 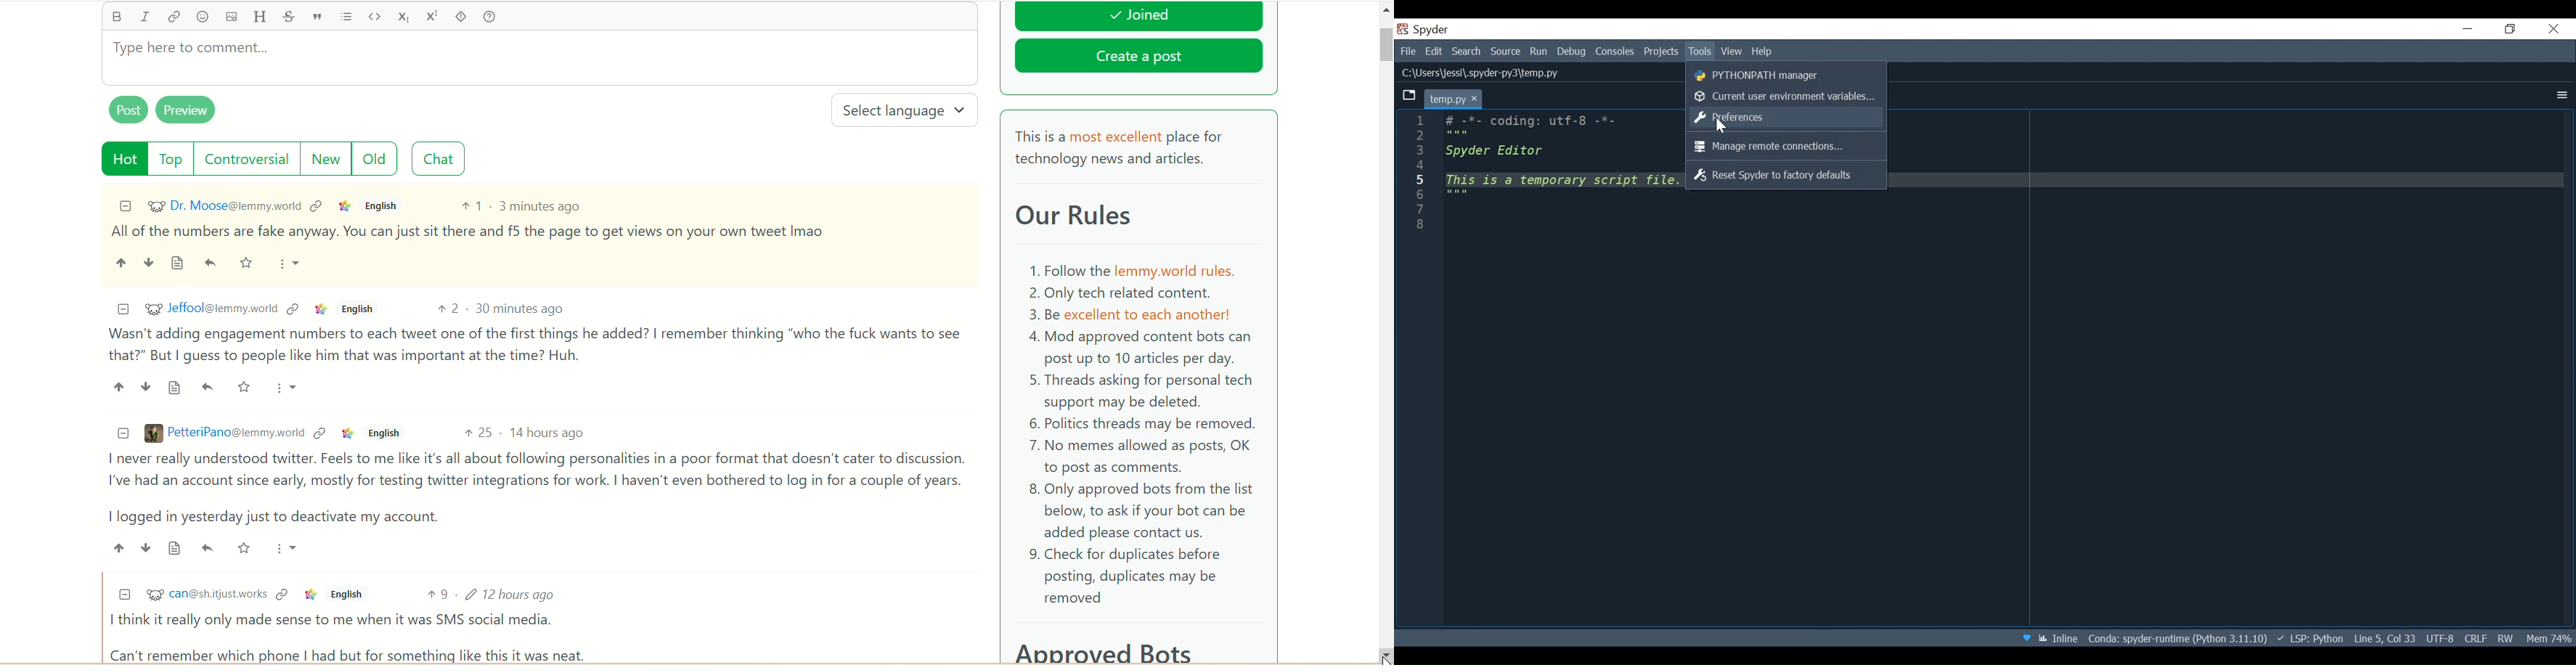 I want to click on Preference, so click(x=1784, y=118).